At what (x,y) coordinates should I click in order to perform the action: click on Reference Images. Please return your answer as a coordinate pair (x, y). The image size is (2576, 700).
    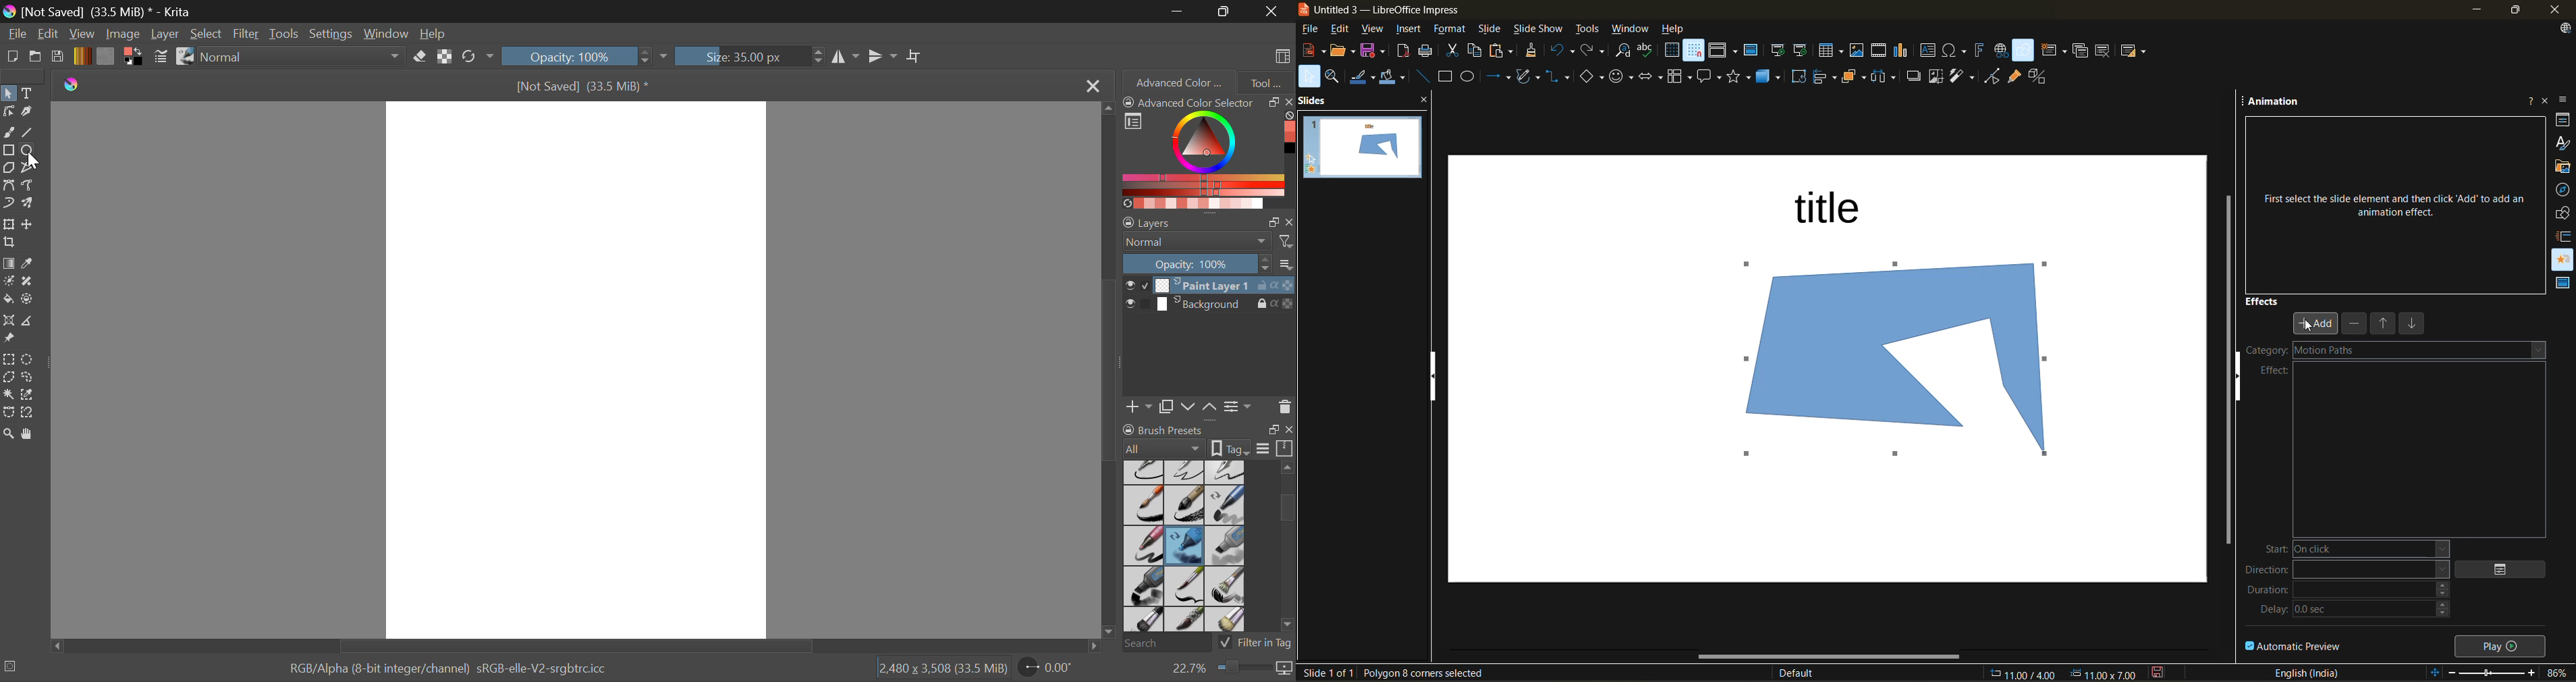
    Looking at the image, I should click on (11, 339).